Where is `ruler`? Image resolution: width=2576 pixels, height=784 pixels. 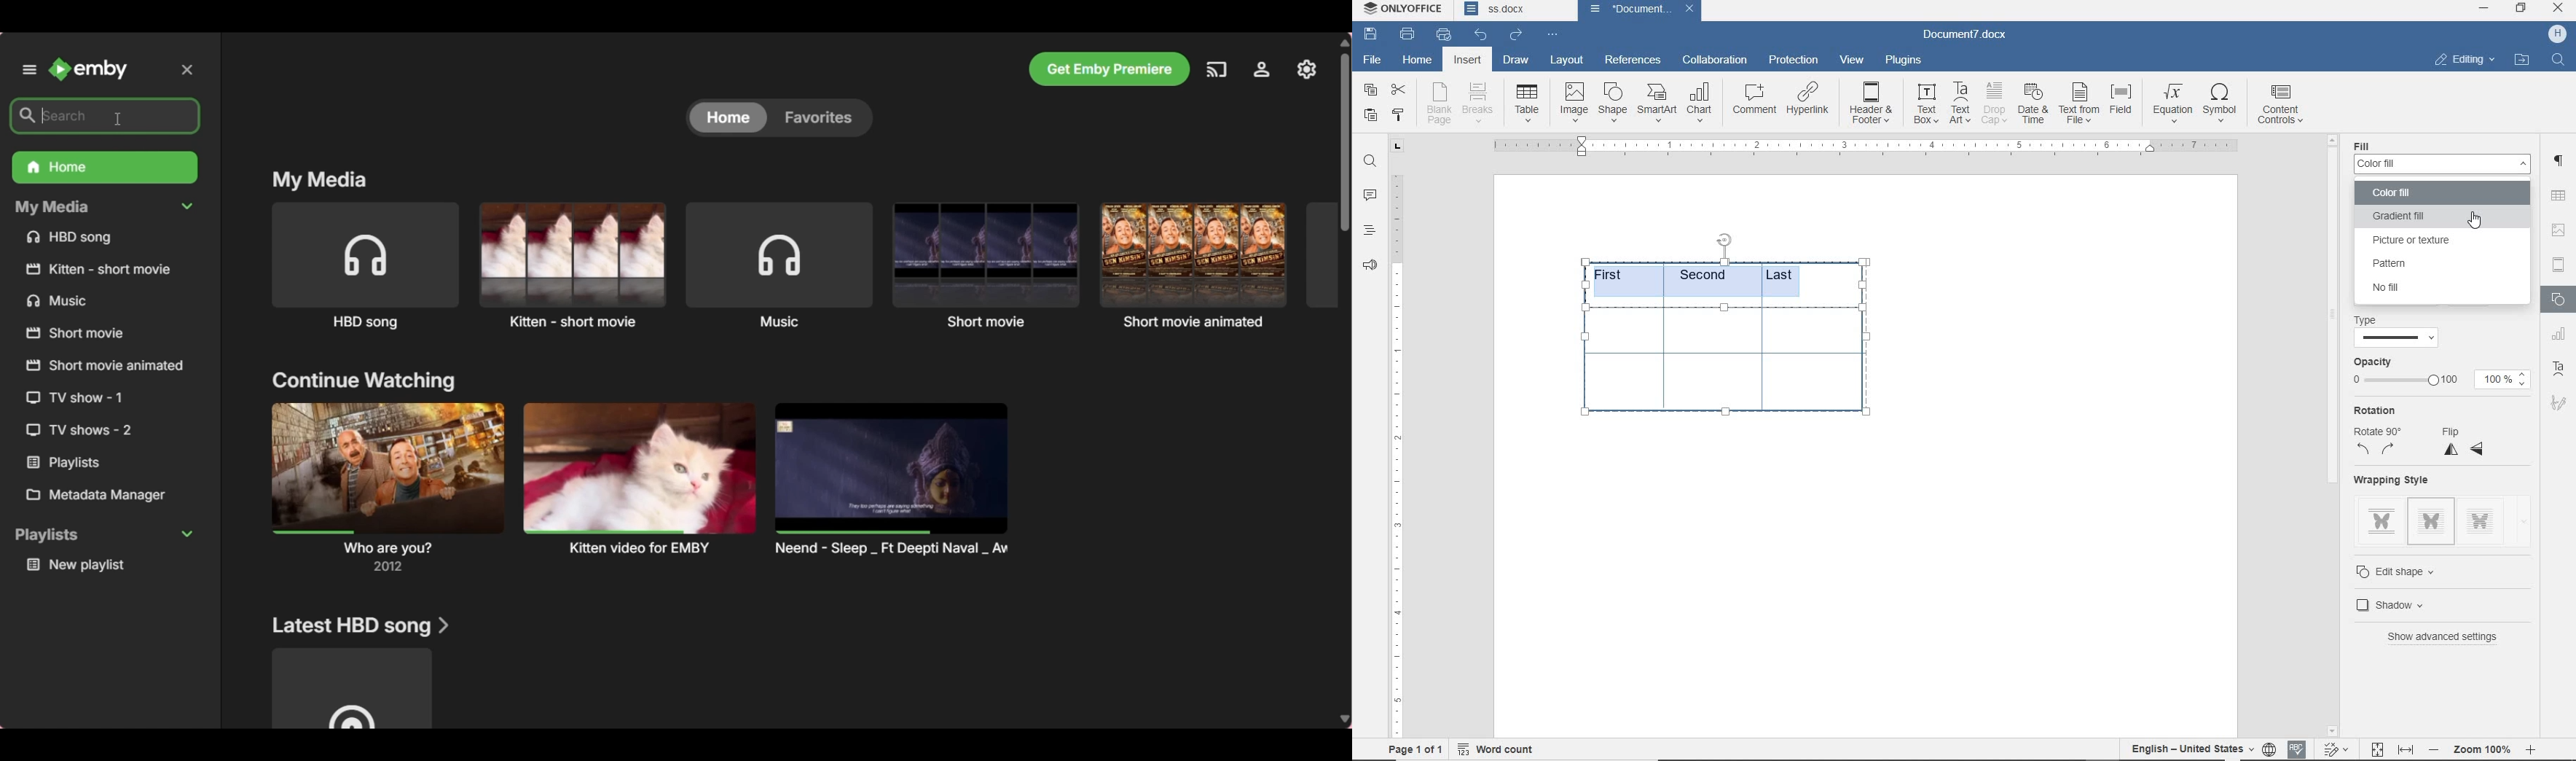 ruler is located at coordinates (1397, 456).